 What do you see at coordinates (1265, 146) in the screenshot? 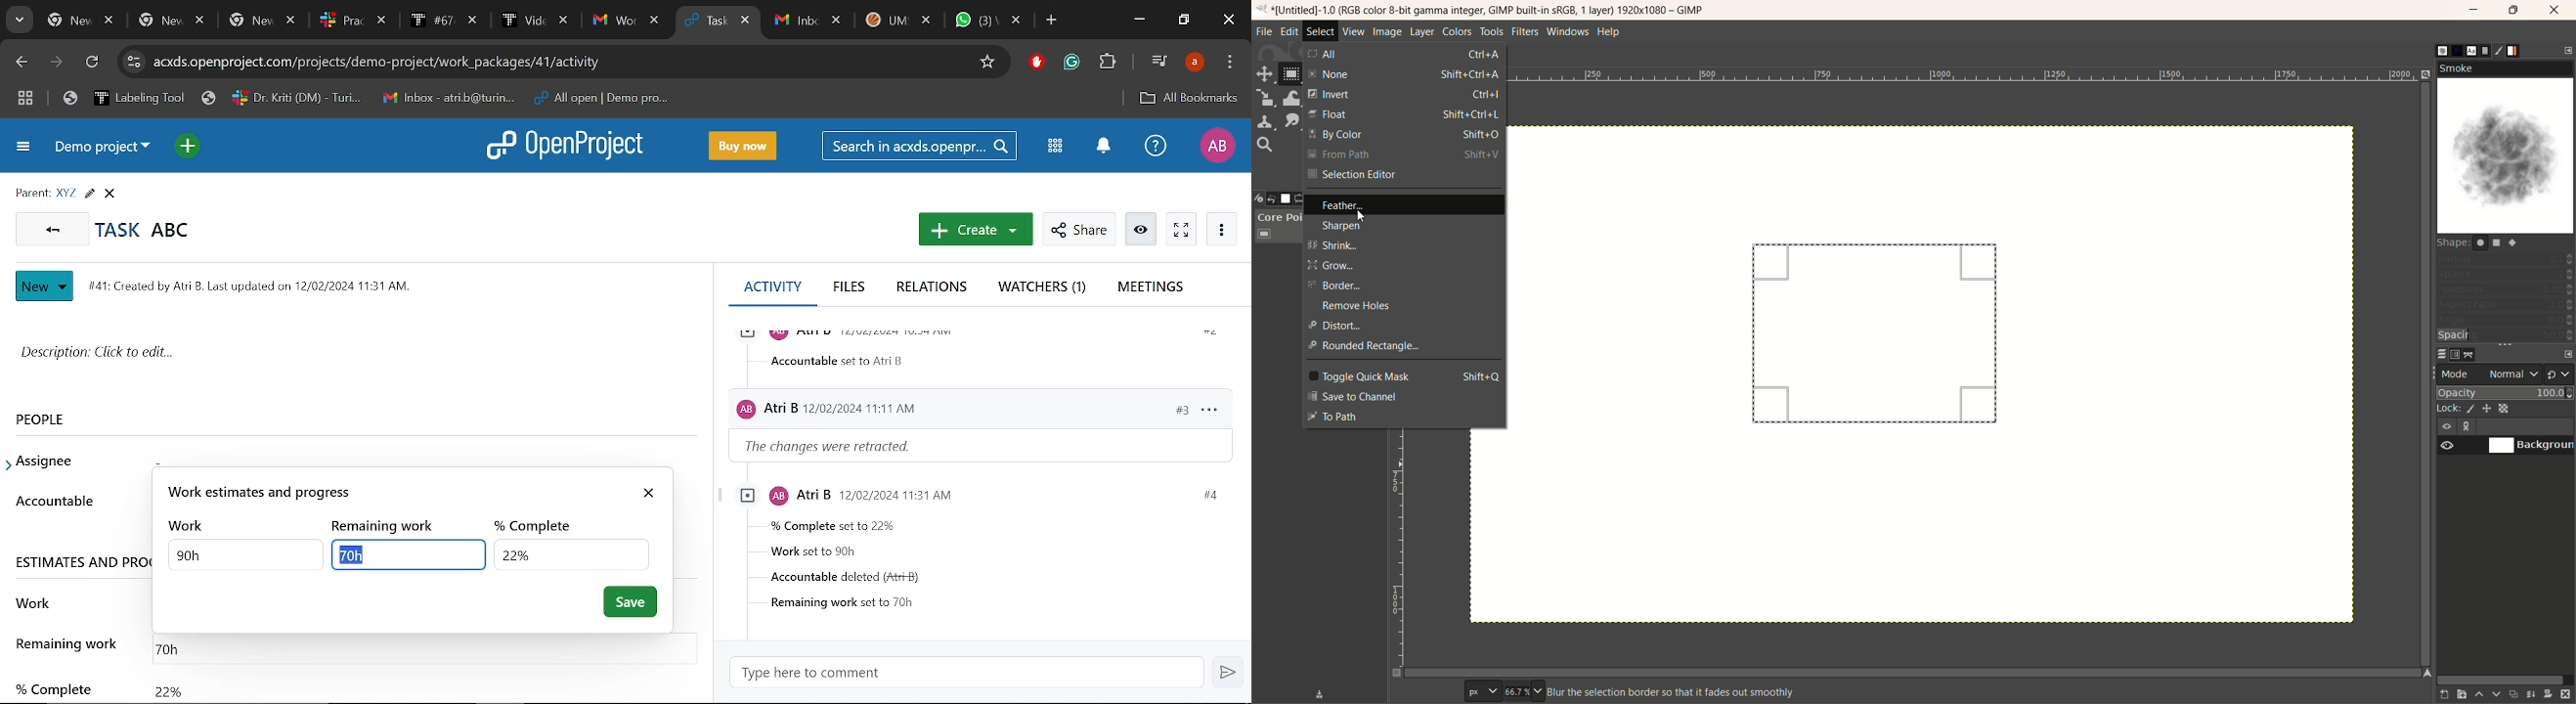
I see `search` at bounding box center [1265, 146].